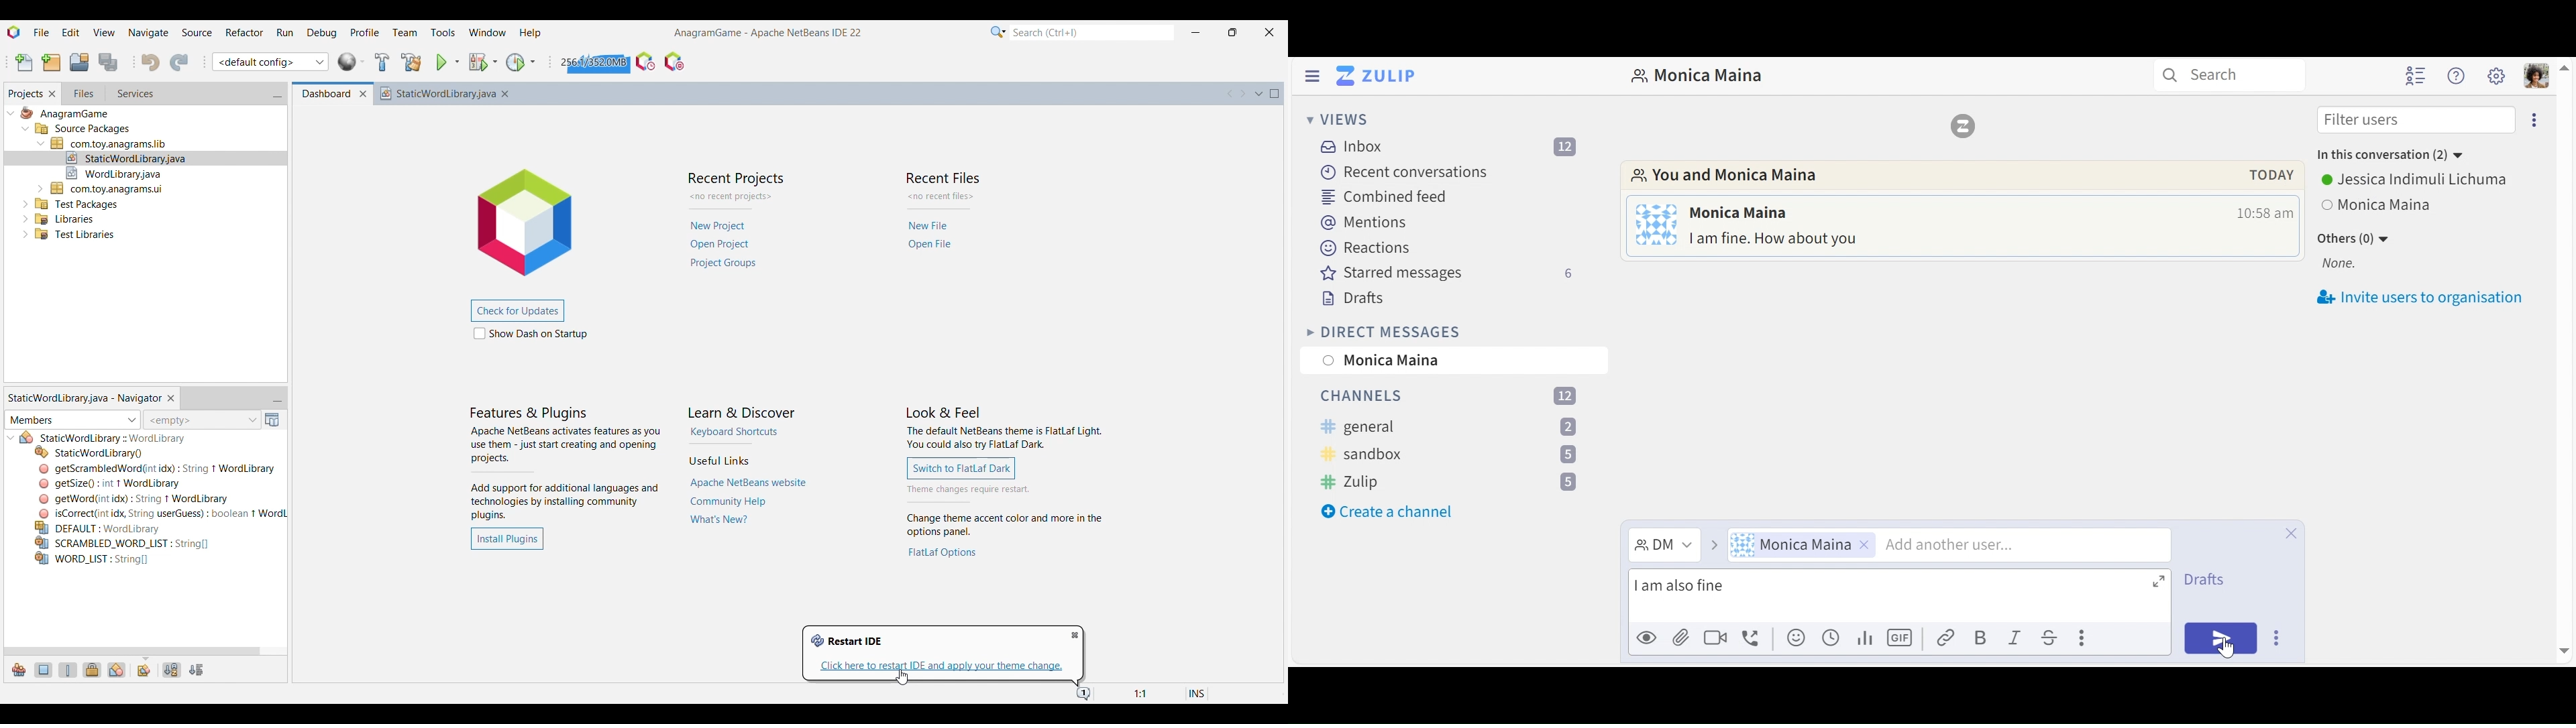  What do you see at coordinates (2220, 639) in the screenshot?
I see `Send` at bounding box center [2220, 639].